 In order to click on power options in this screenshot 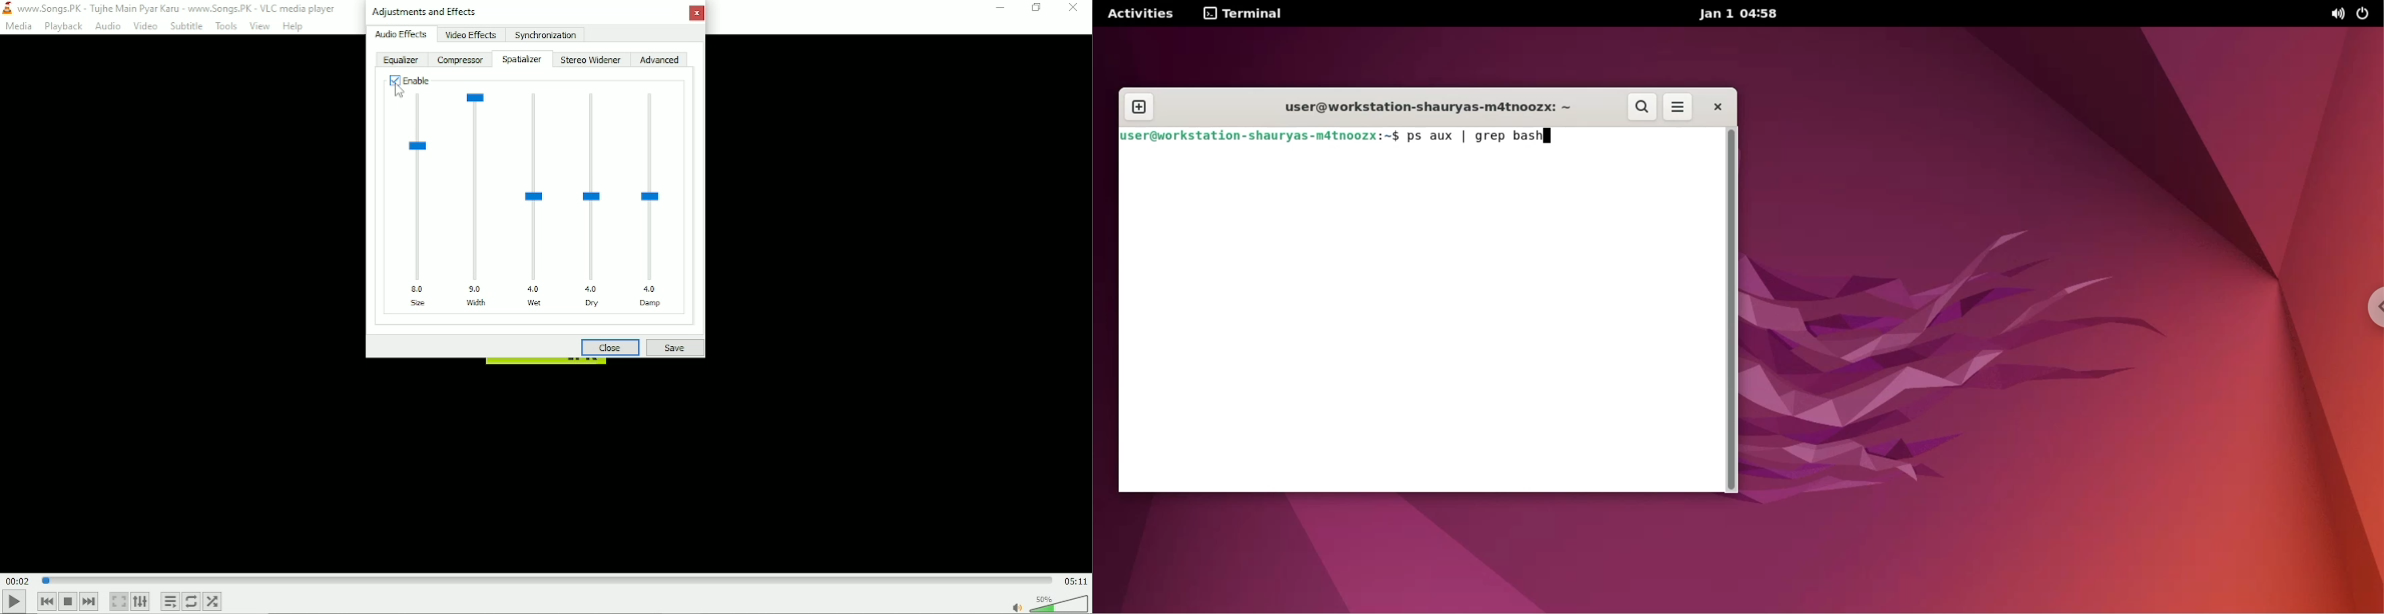, I will do `click(2367, 13)`.